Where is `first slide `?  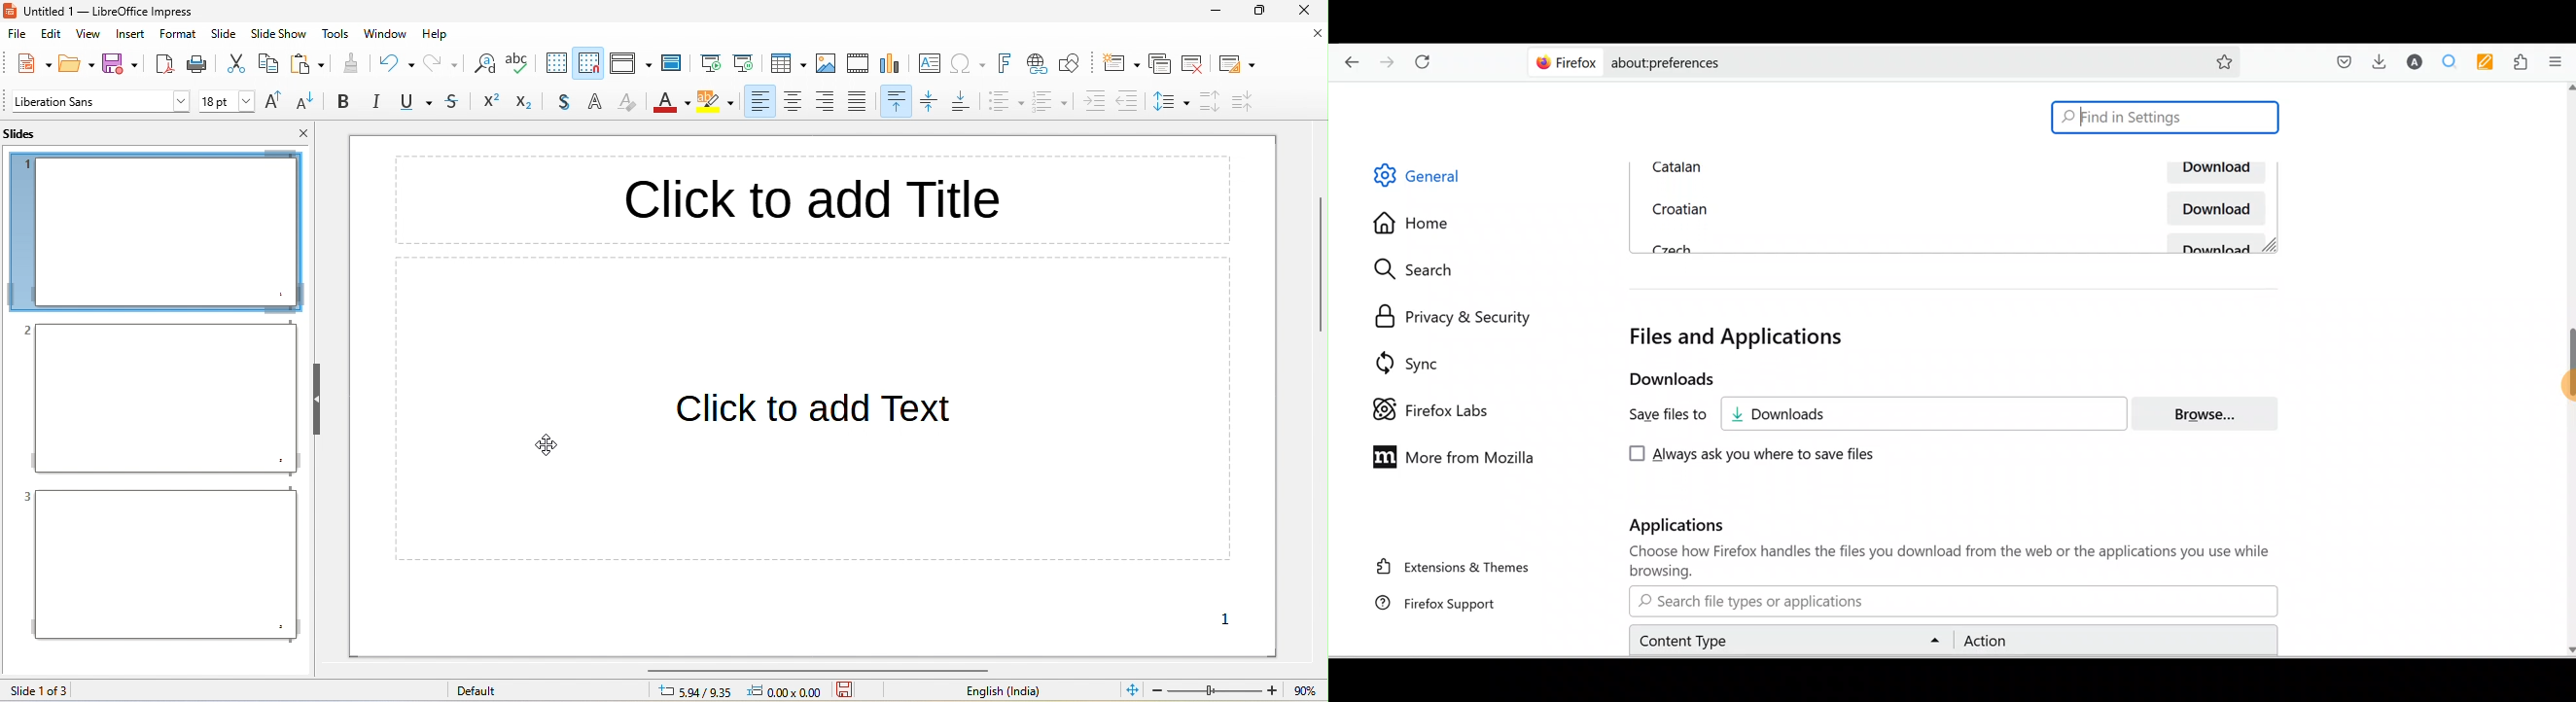
first slide  is located at coordinates (711, 59).